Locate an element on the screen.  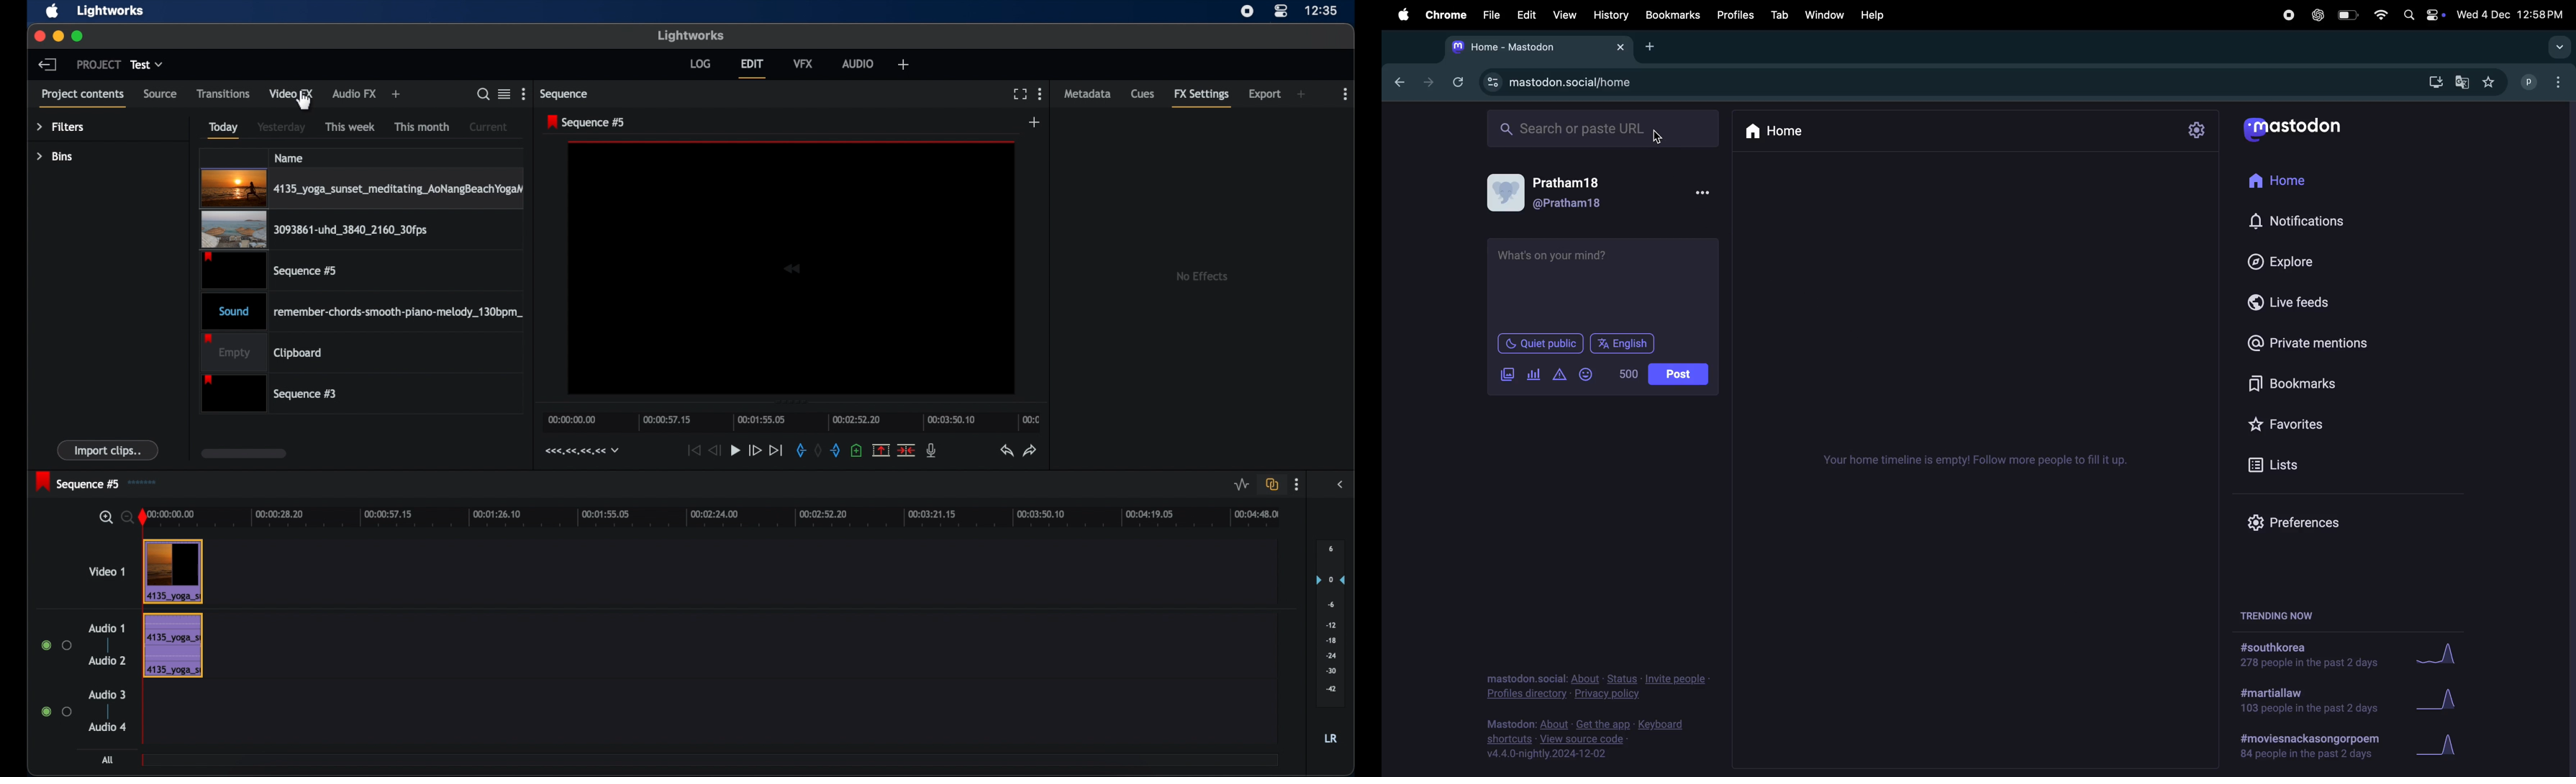
zoom in is located at coordinates (105, 517).